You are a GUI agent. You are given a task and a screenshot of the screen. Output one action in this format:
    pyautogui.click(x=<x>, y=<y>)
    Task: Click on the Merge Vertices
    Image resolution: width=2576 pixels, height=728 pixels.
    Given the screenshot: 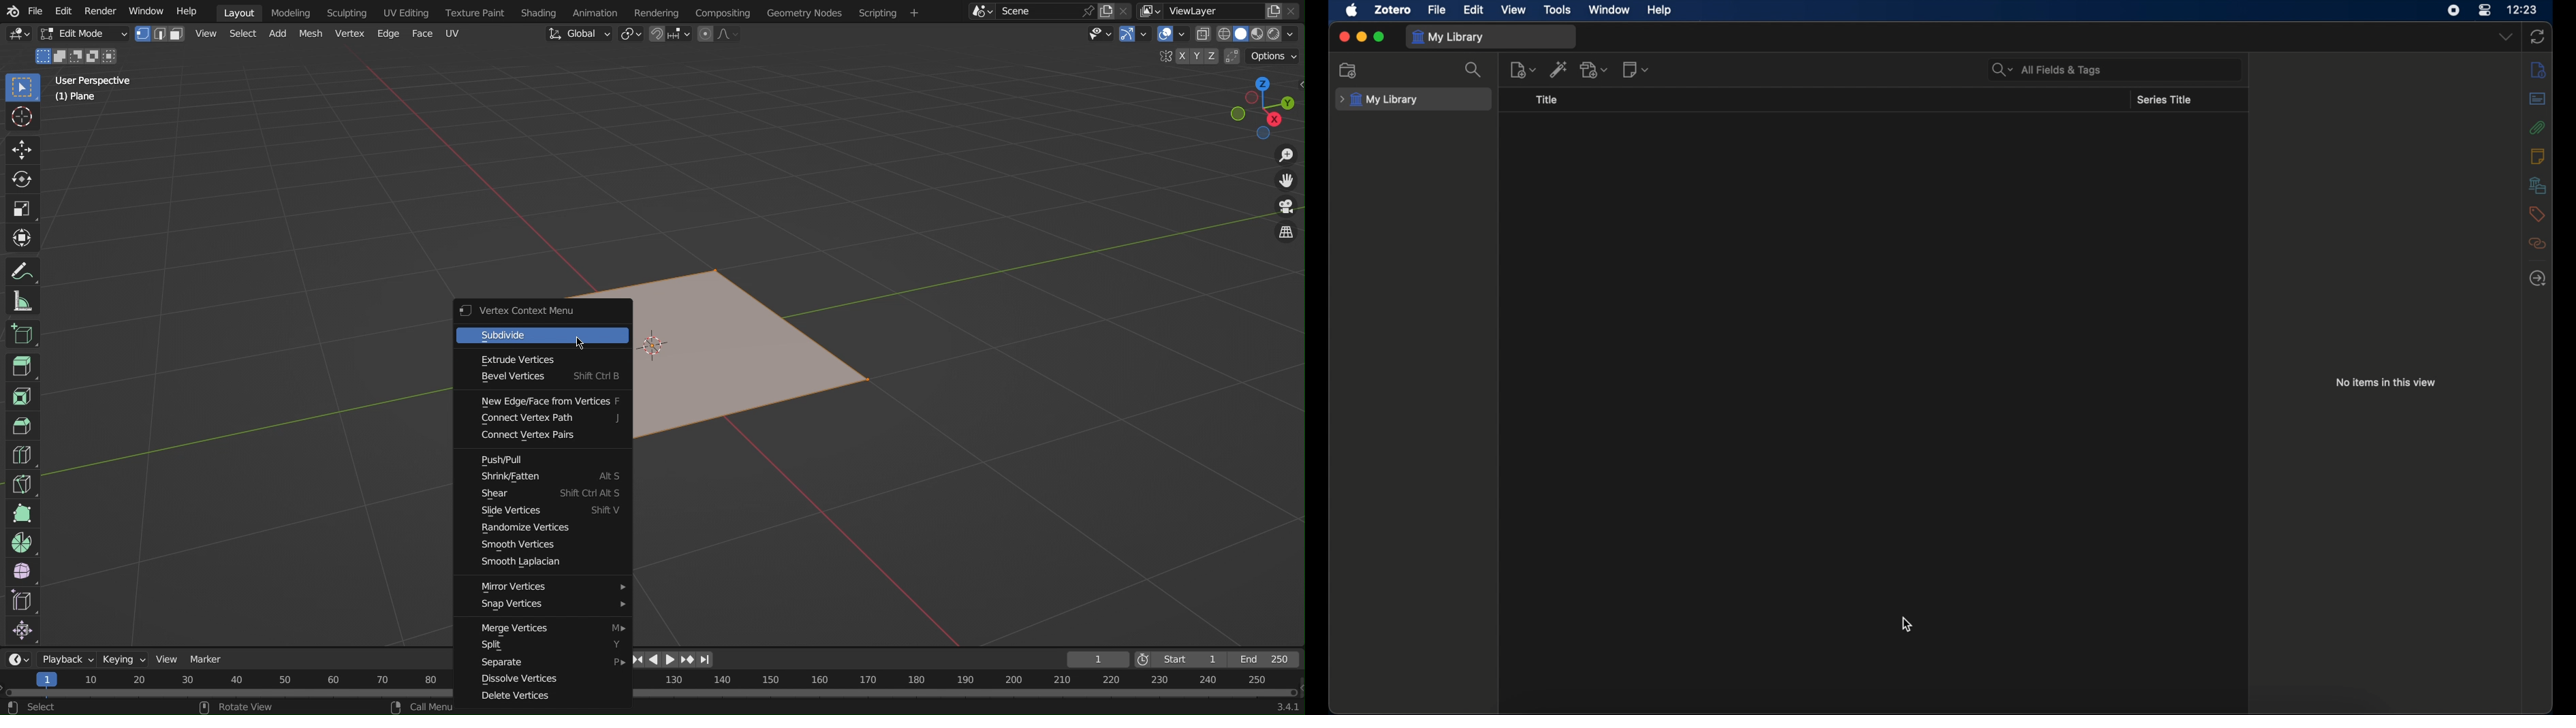 What is the action you would take?
    pyautogui.click(x=548, y=629)
    